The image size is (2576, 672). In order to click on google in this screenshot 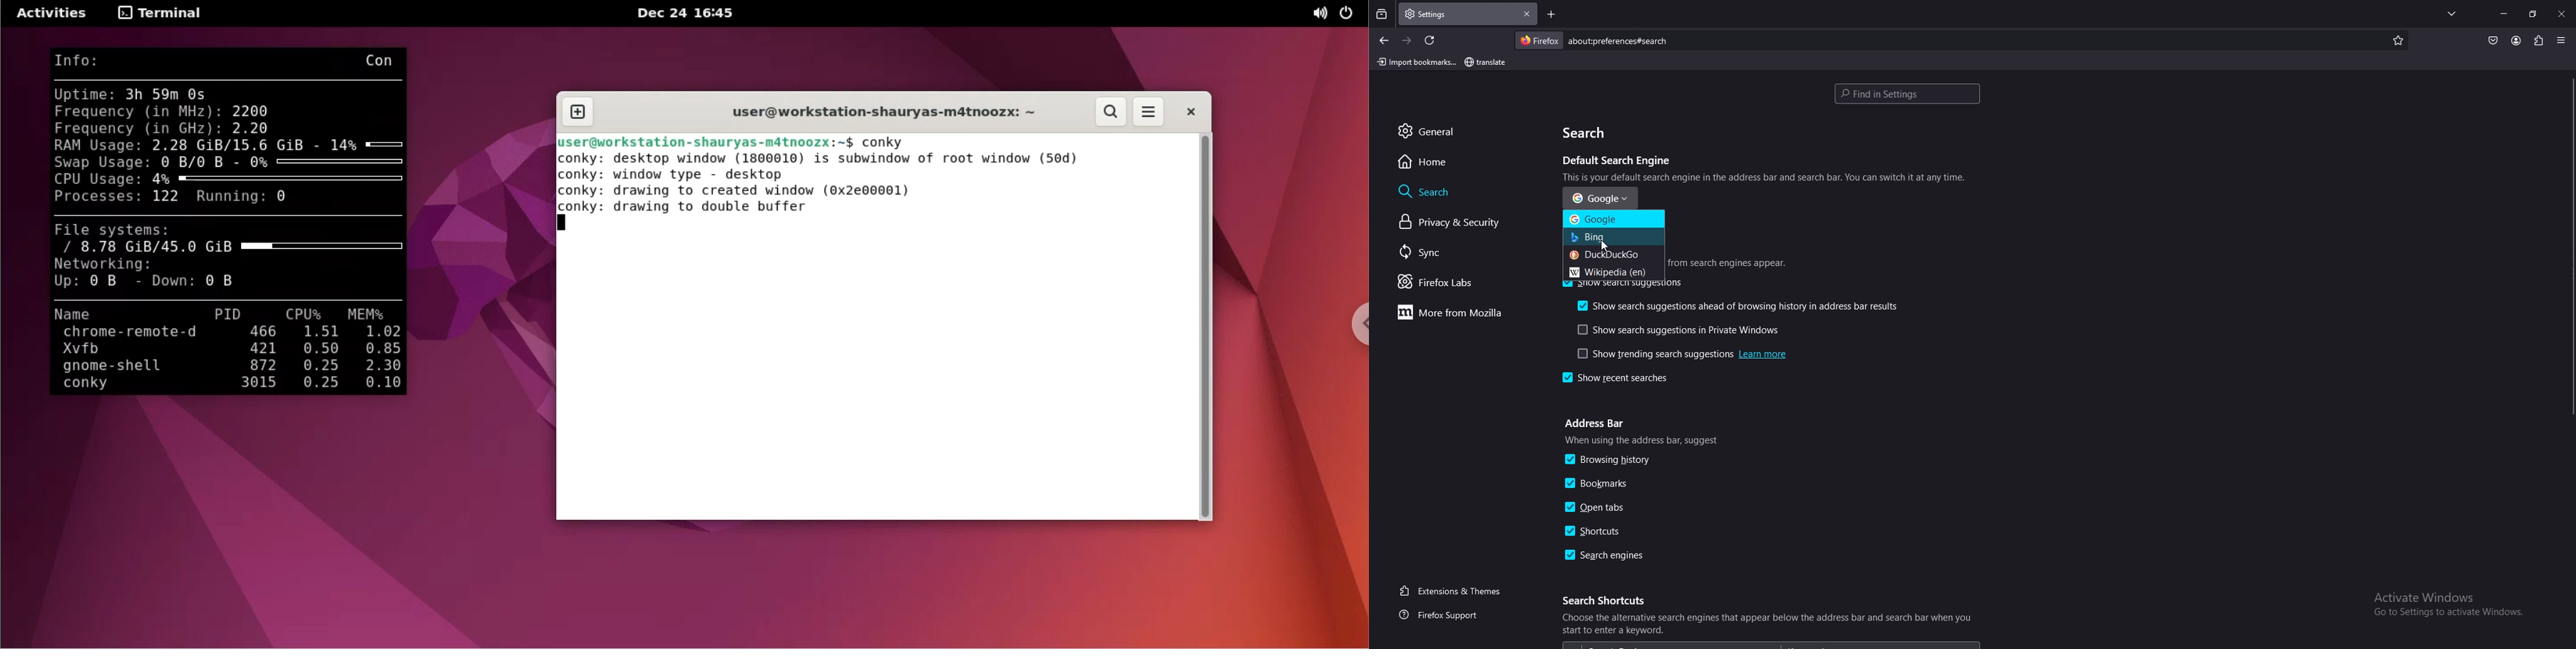, I will do `click(1613, 219)`.